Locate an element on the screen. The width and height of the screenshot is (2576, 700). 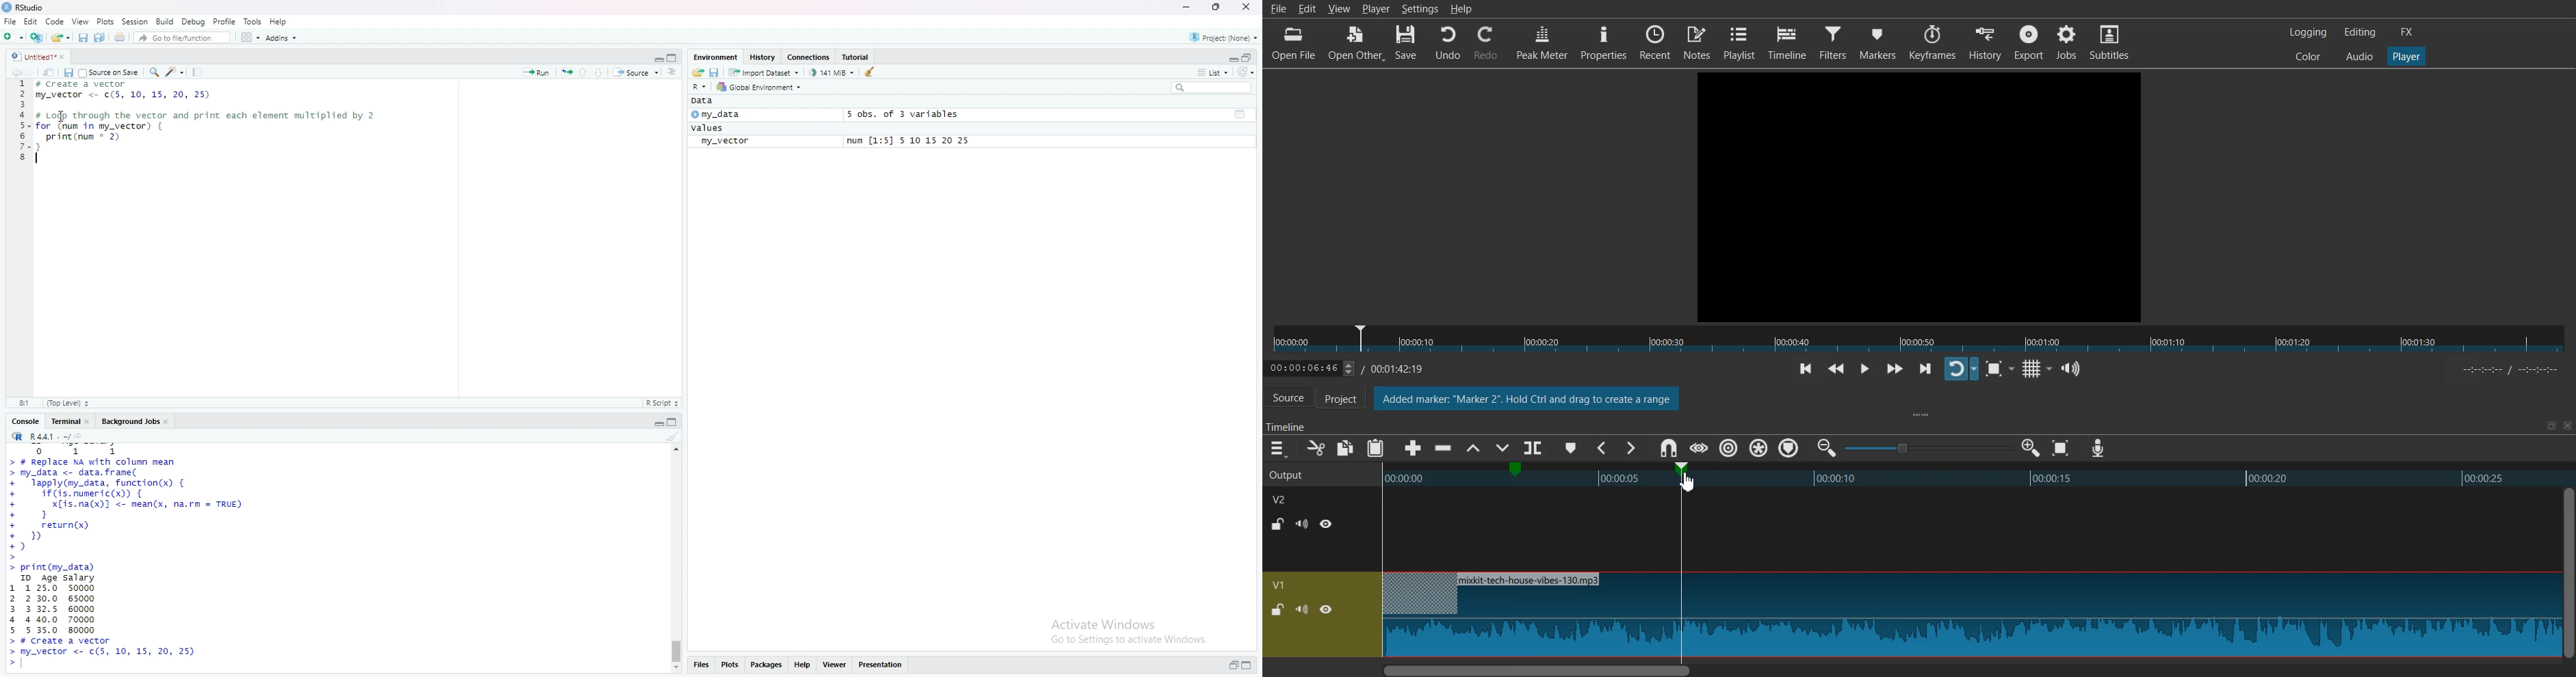
compile report is located at coordinates (199, 72).